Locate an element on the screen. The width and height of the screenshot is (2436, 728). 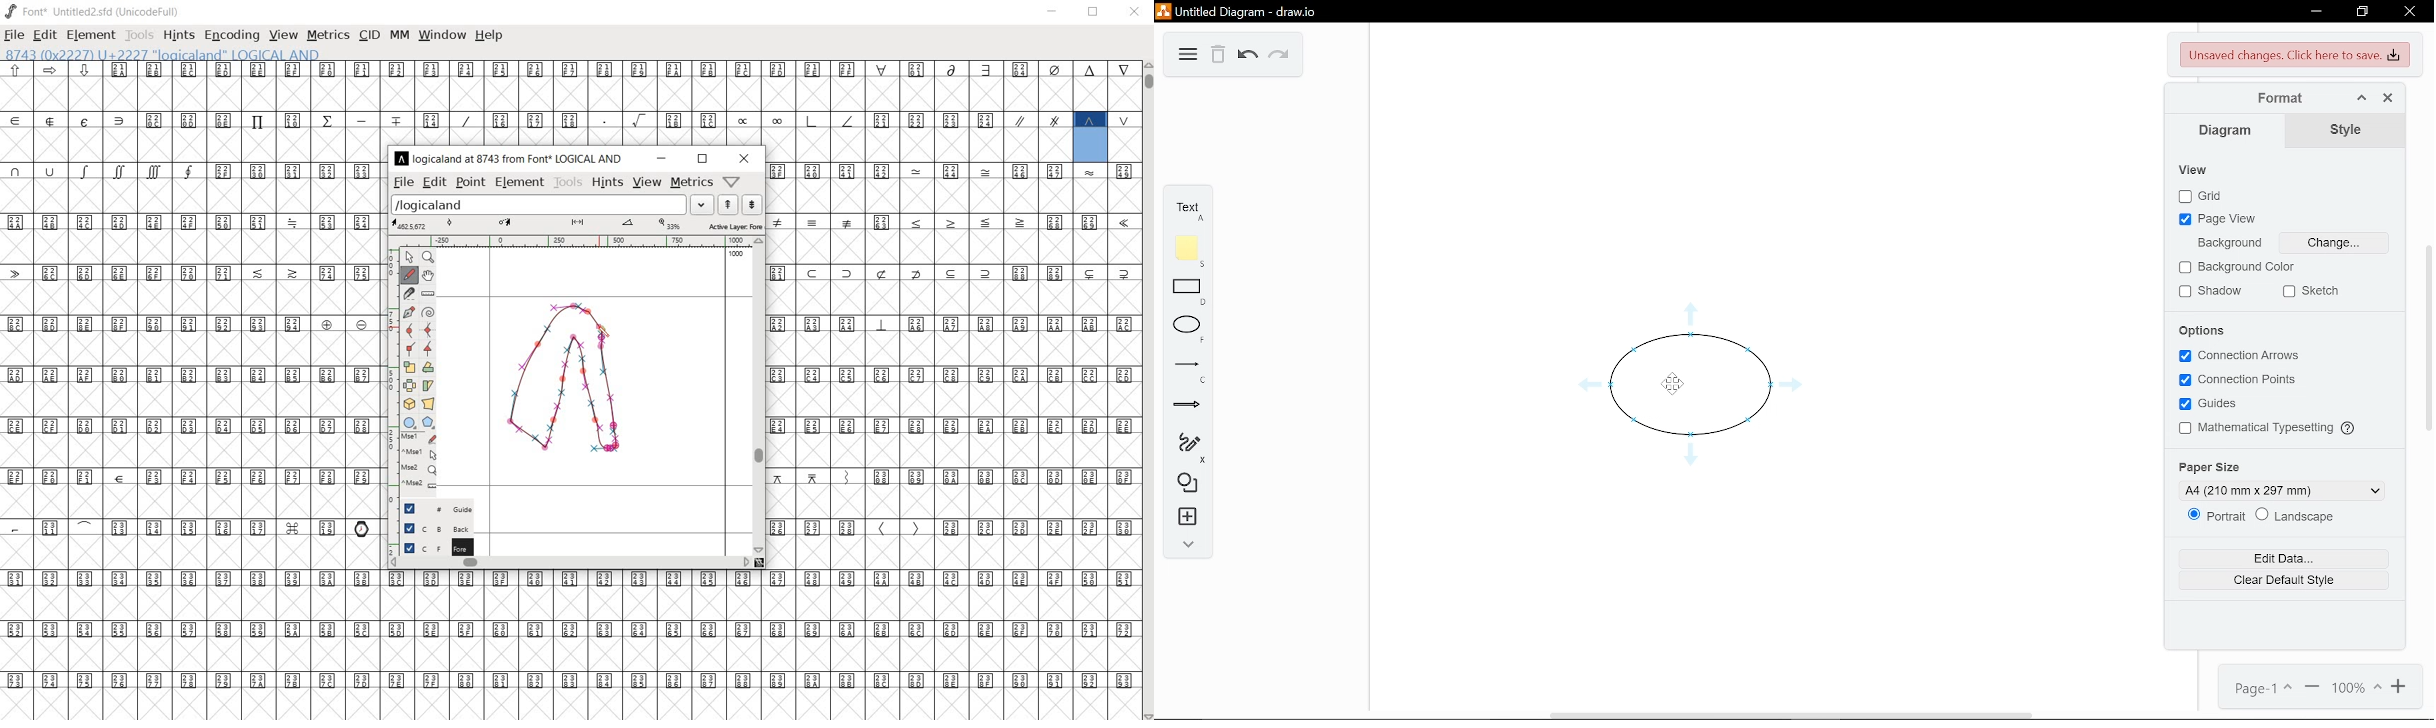
metrics is located at coordinates (328, 35).